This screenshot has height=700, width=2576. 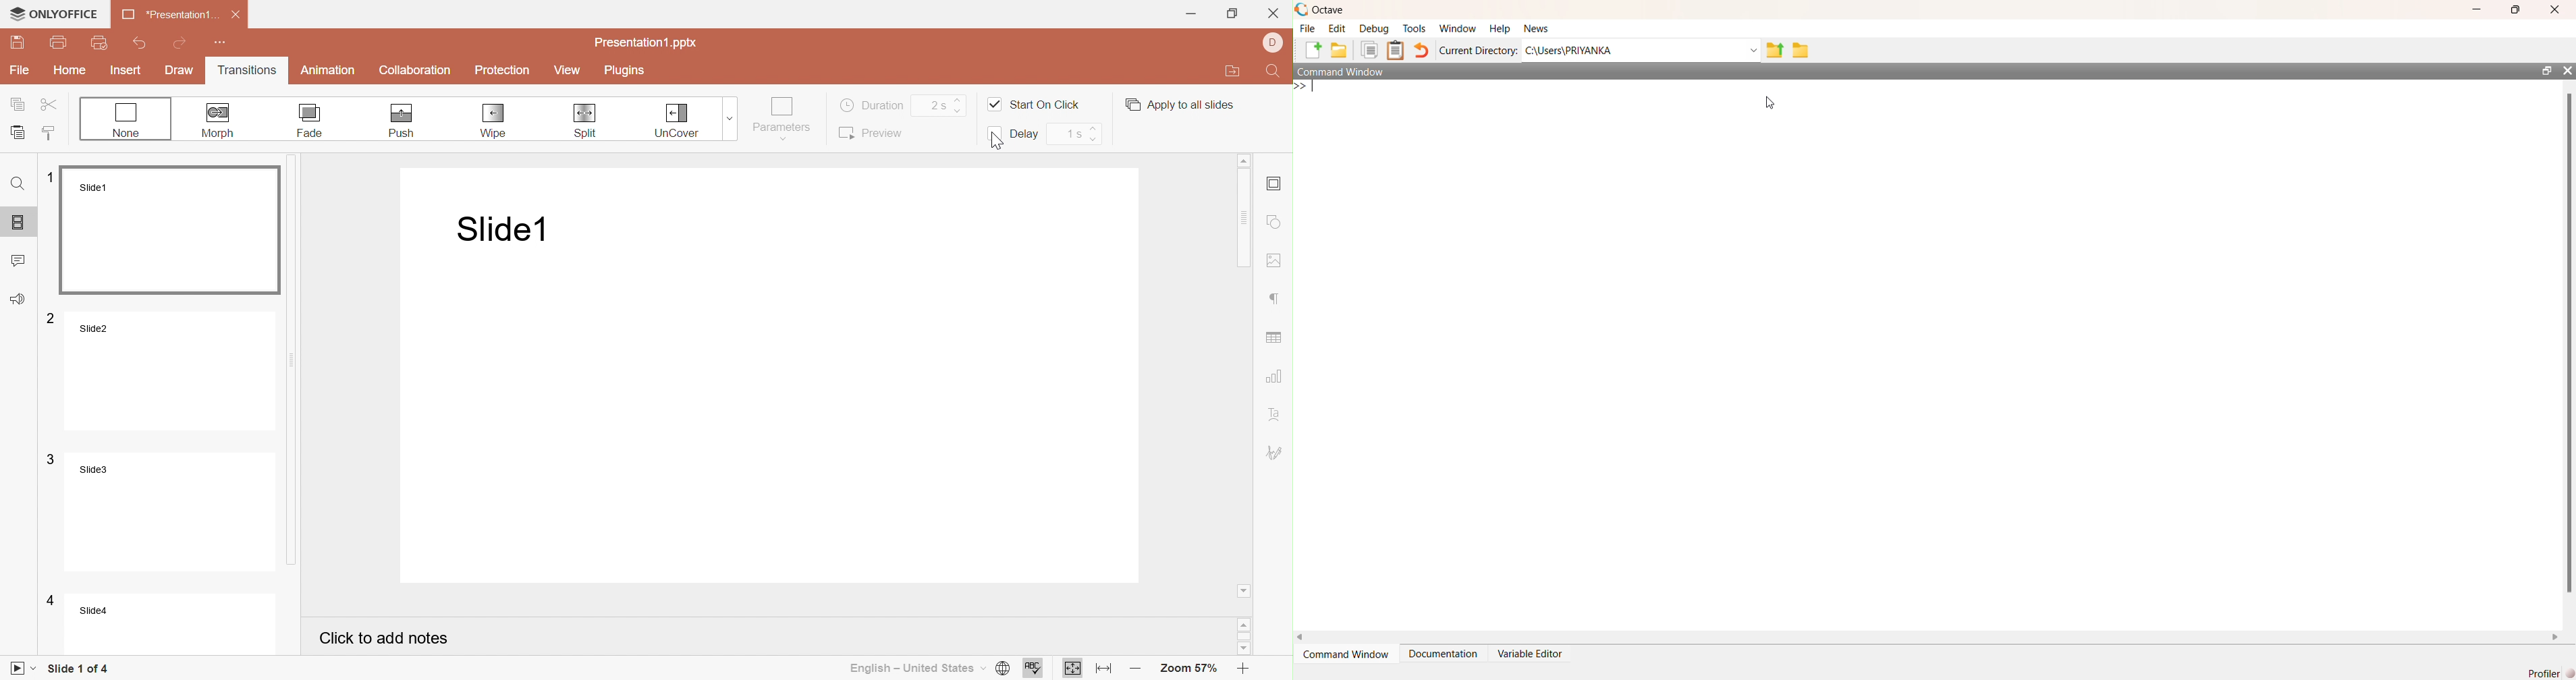 What do you see at coordinates (310, 121) in the screenshot?
I see `Fade` at bounding box center [310, 121].